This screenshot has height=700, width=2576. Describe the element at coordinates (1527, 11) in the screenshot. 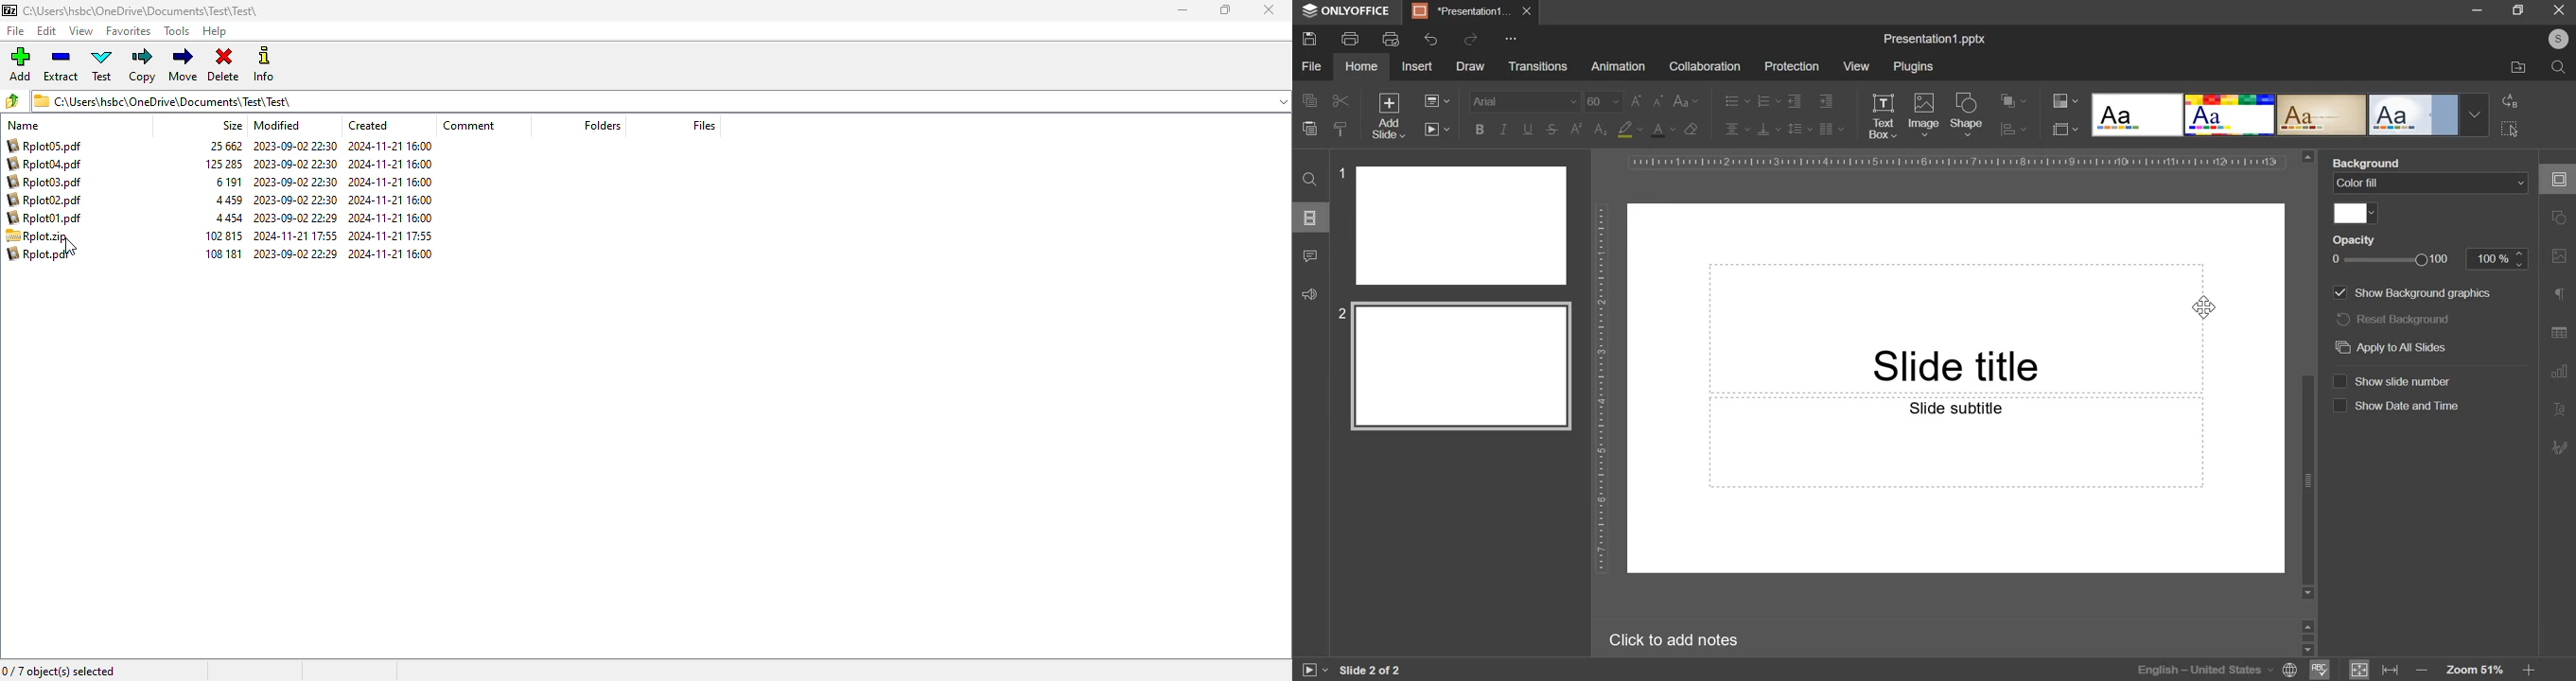

I see `close` at that location.